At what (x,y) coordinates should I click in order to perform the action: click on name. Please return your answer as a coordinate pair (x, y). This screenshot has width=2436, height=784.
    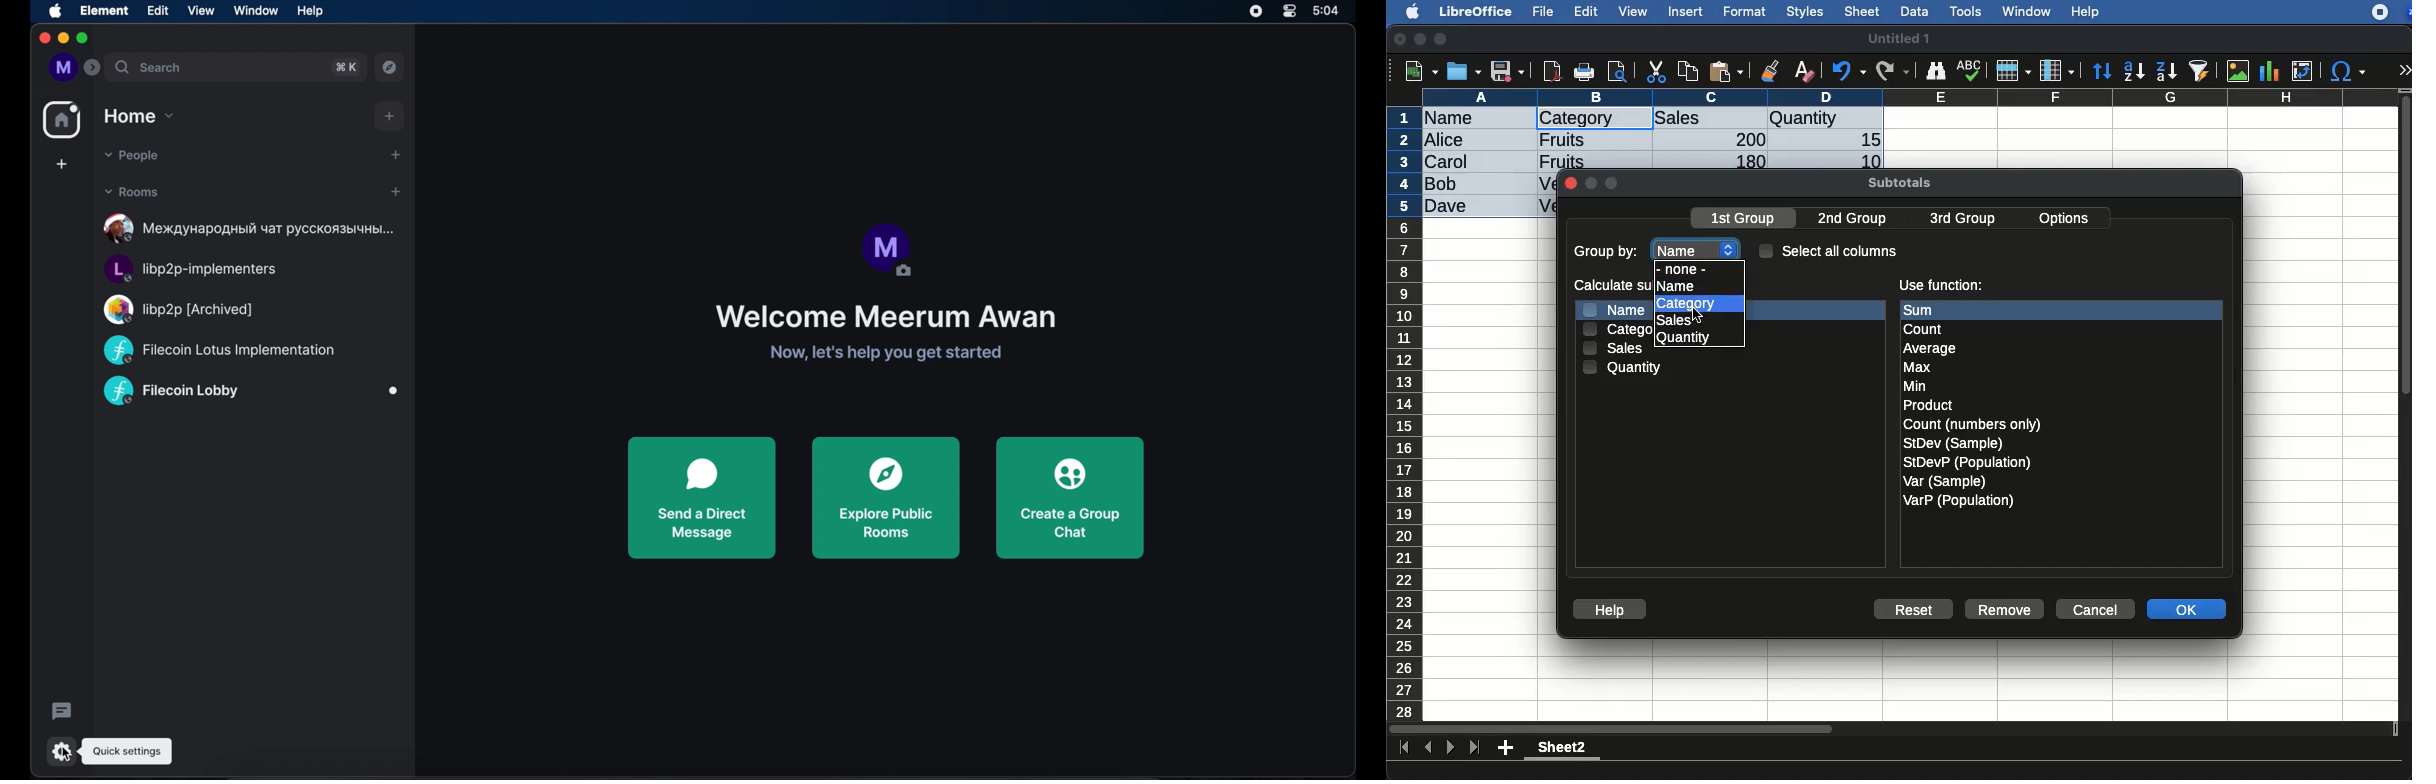
    Looking at the image, I should click on (1698, 246).